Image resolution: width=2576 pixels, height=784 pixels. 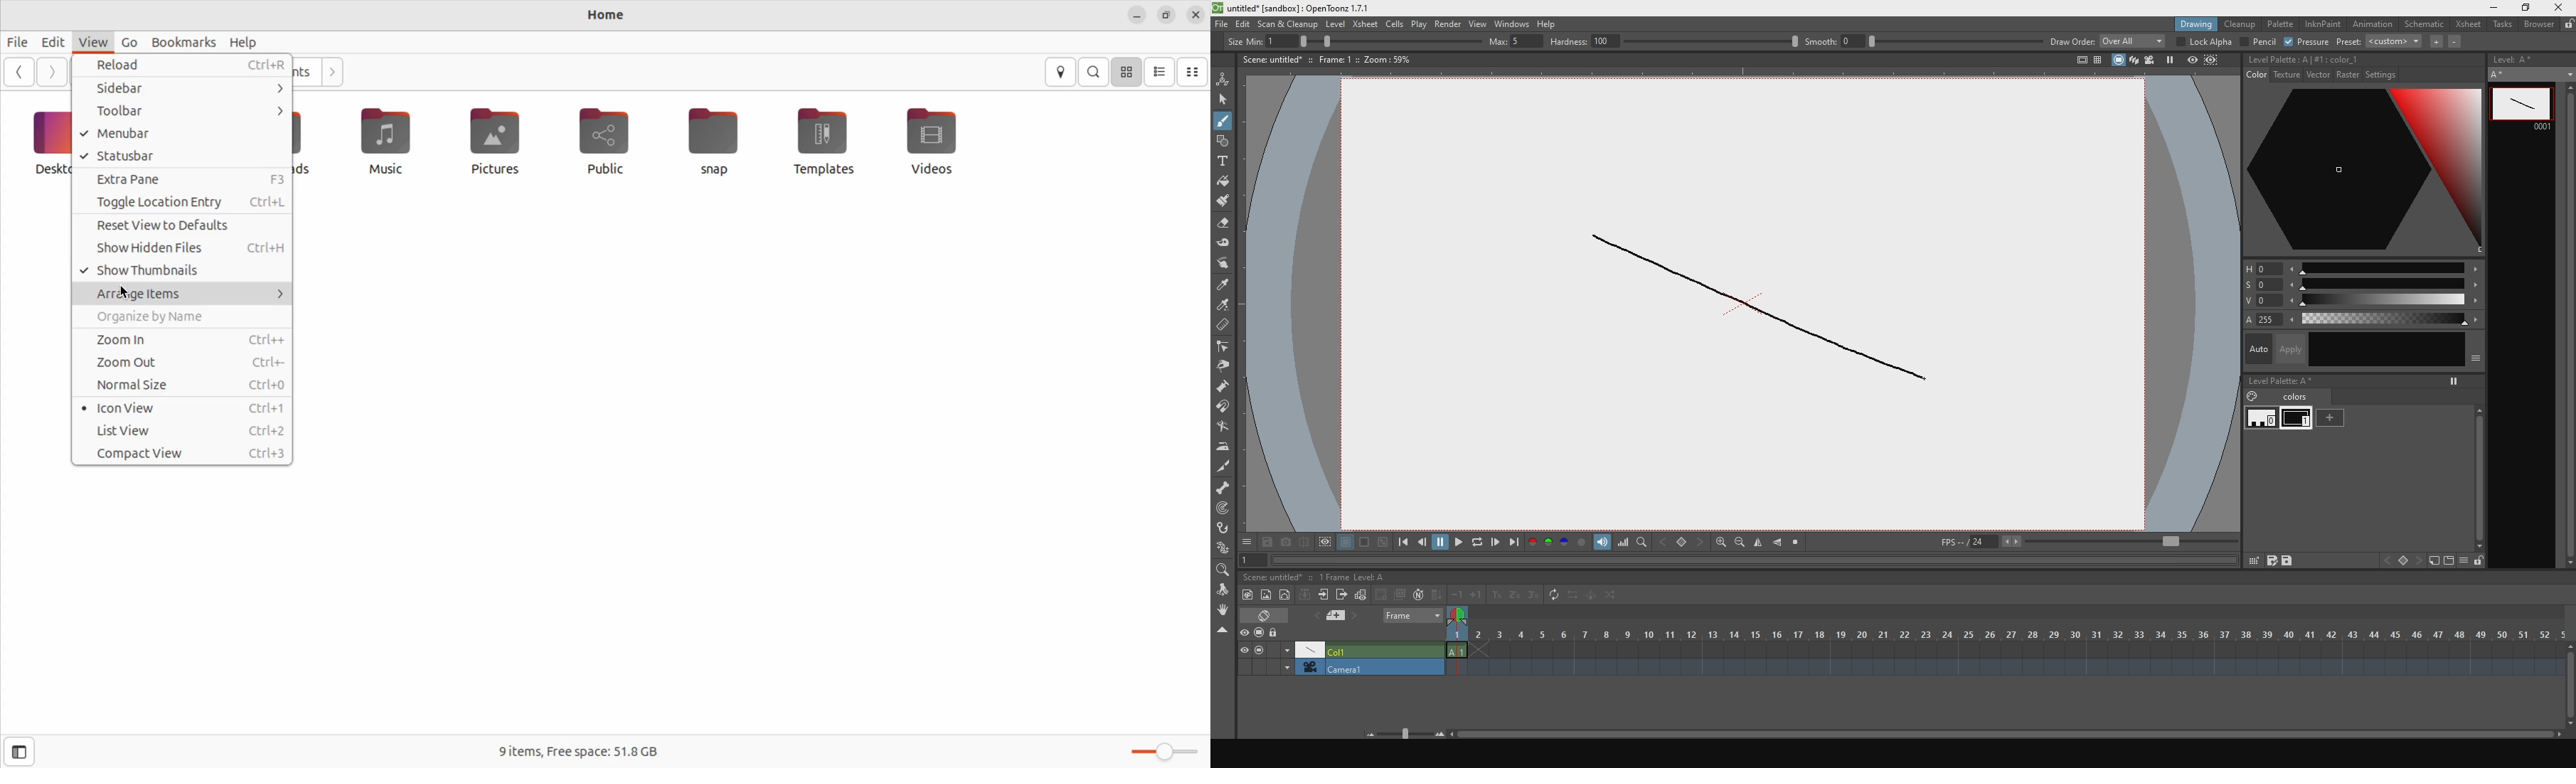 What do you see at coordinates (1363, 649) in the screenshot?
I see `Col1` at bounding box center [1363, 649].